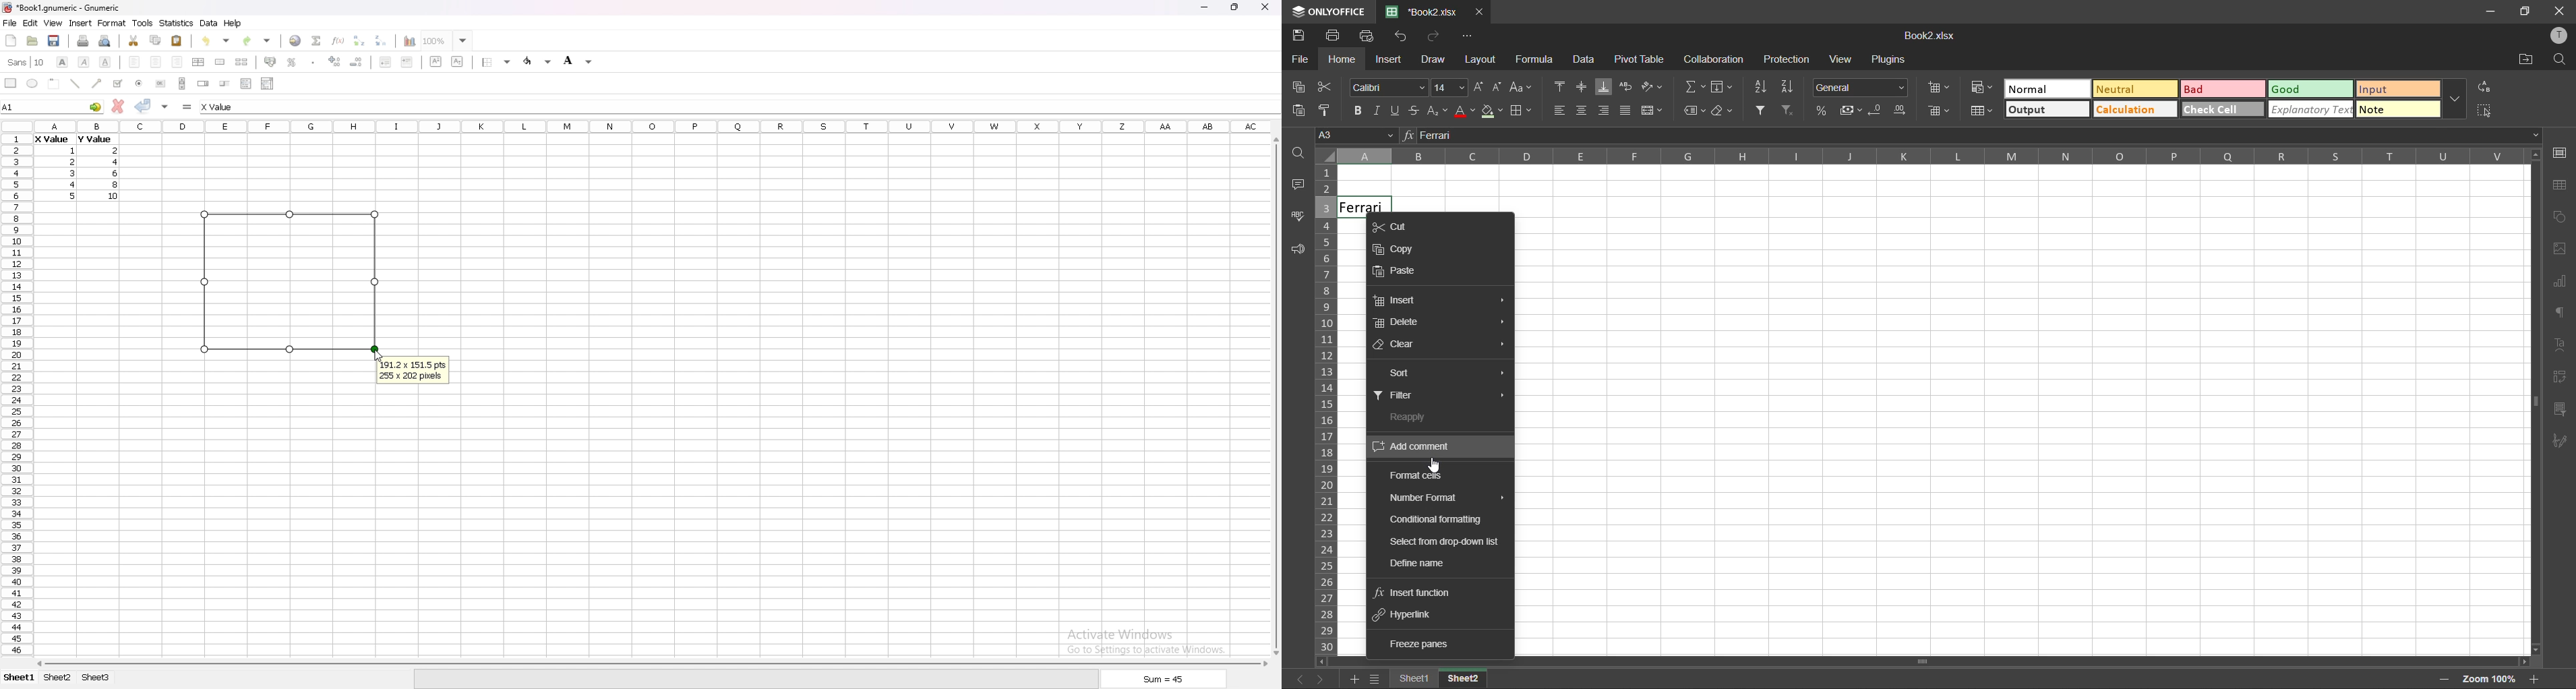  What do you see at coordinates (1521, 111) in the screenshot?
I see `borders` at bounding box center [1521, 111].